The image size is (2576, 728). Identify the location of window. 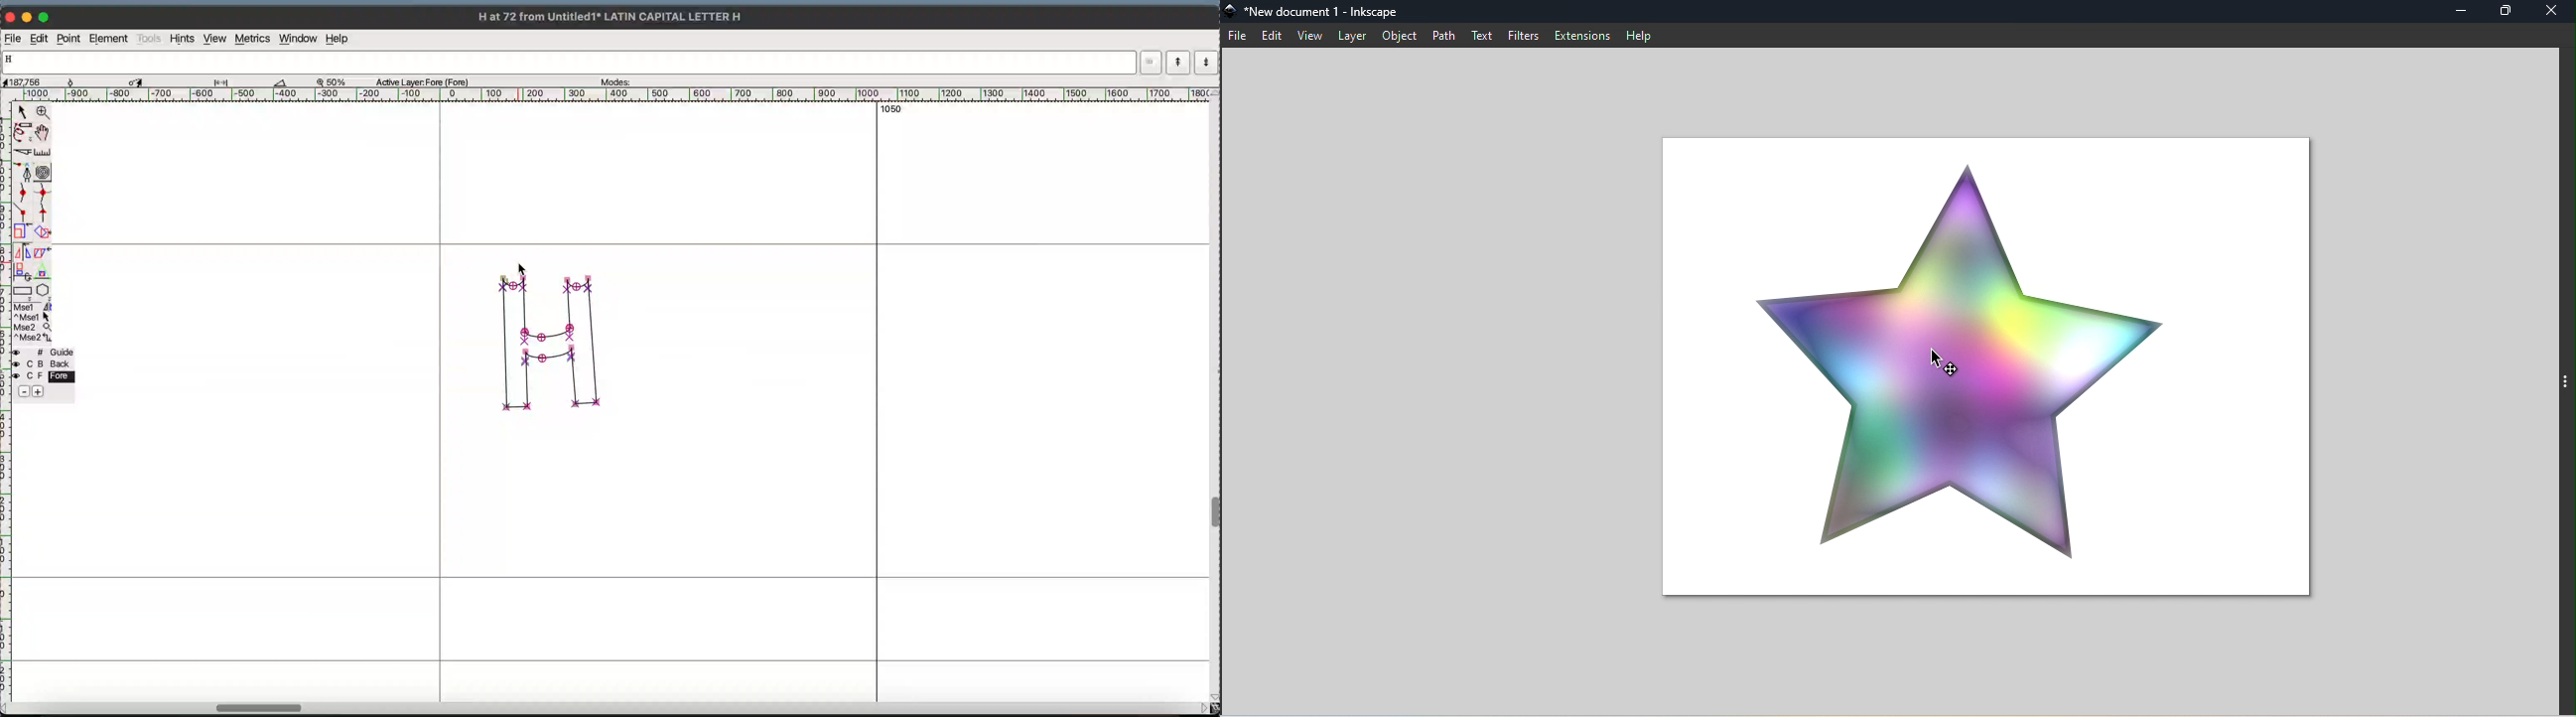
(297, 37).